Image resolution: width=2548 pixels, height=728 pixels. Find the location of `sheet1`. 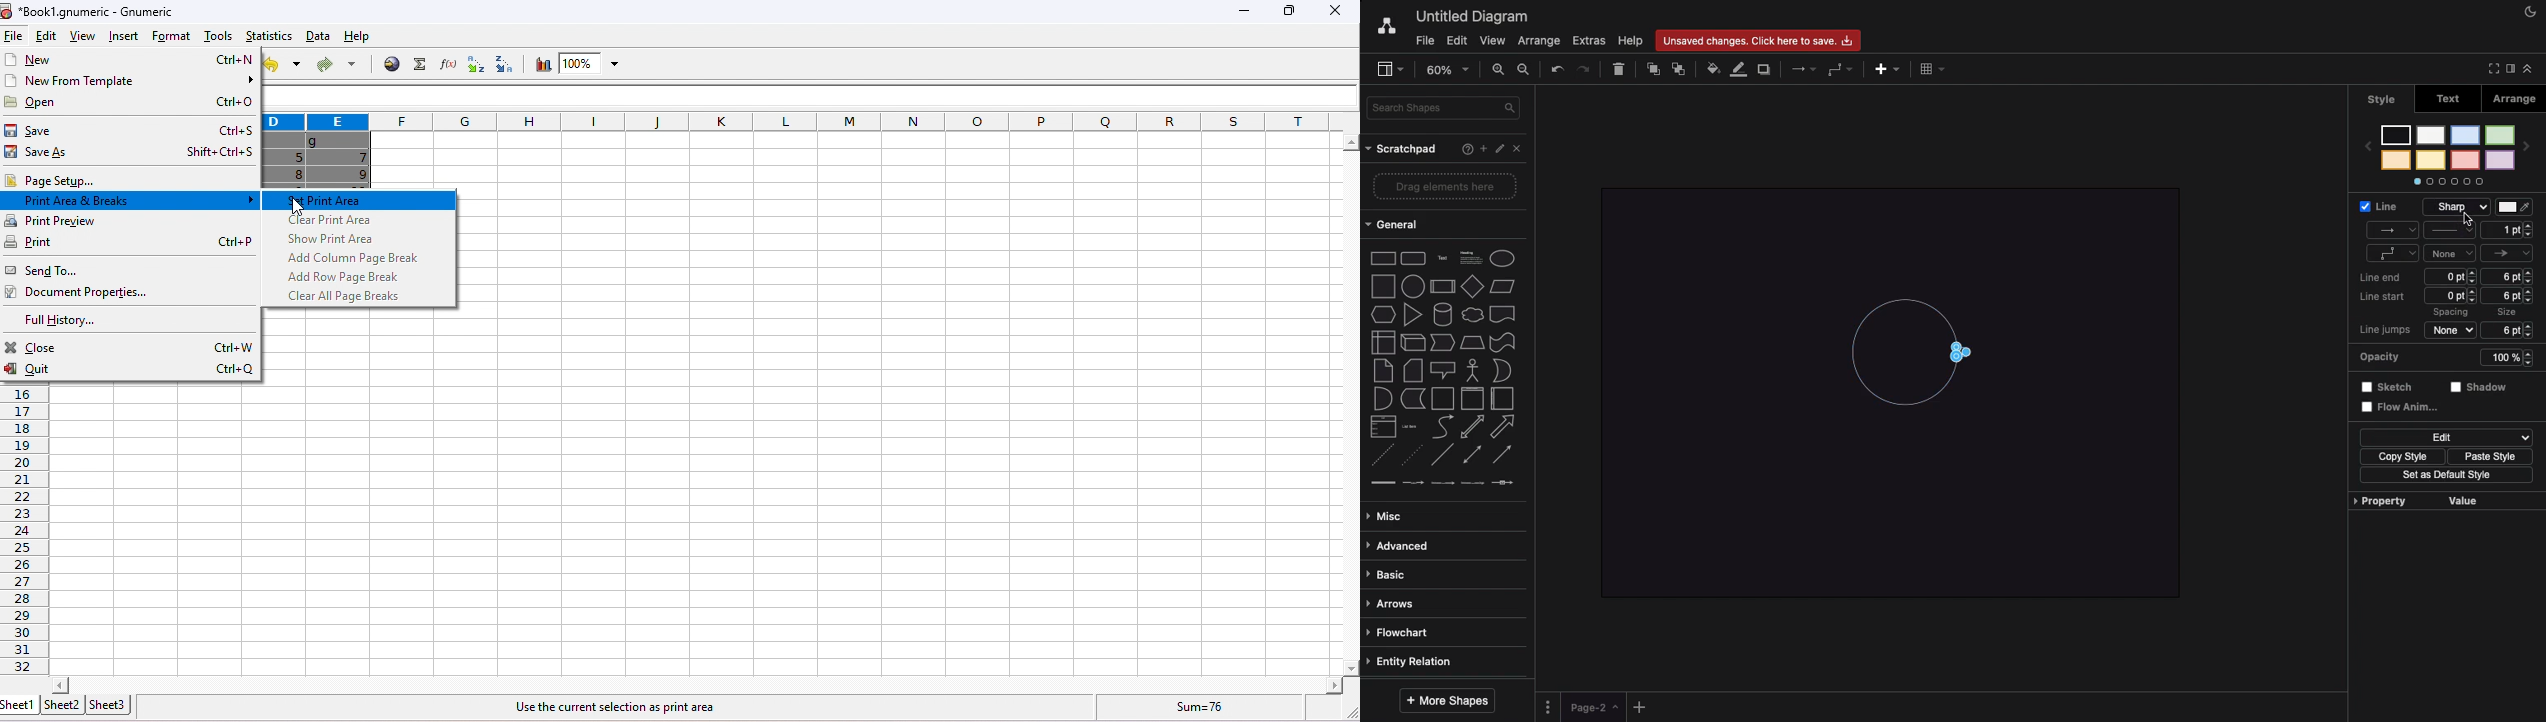

sheet1 is located at coordinates (19, 705).